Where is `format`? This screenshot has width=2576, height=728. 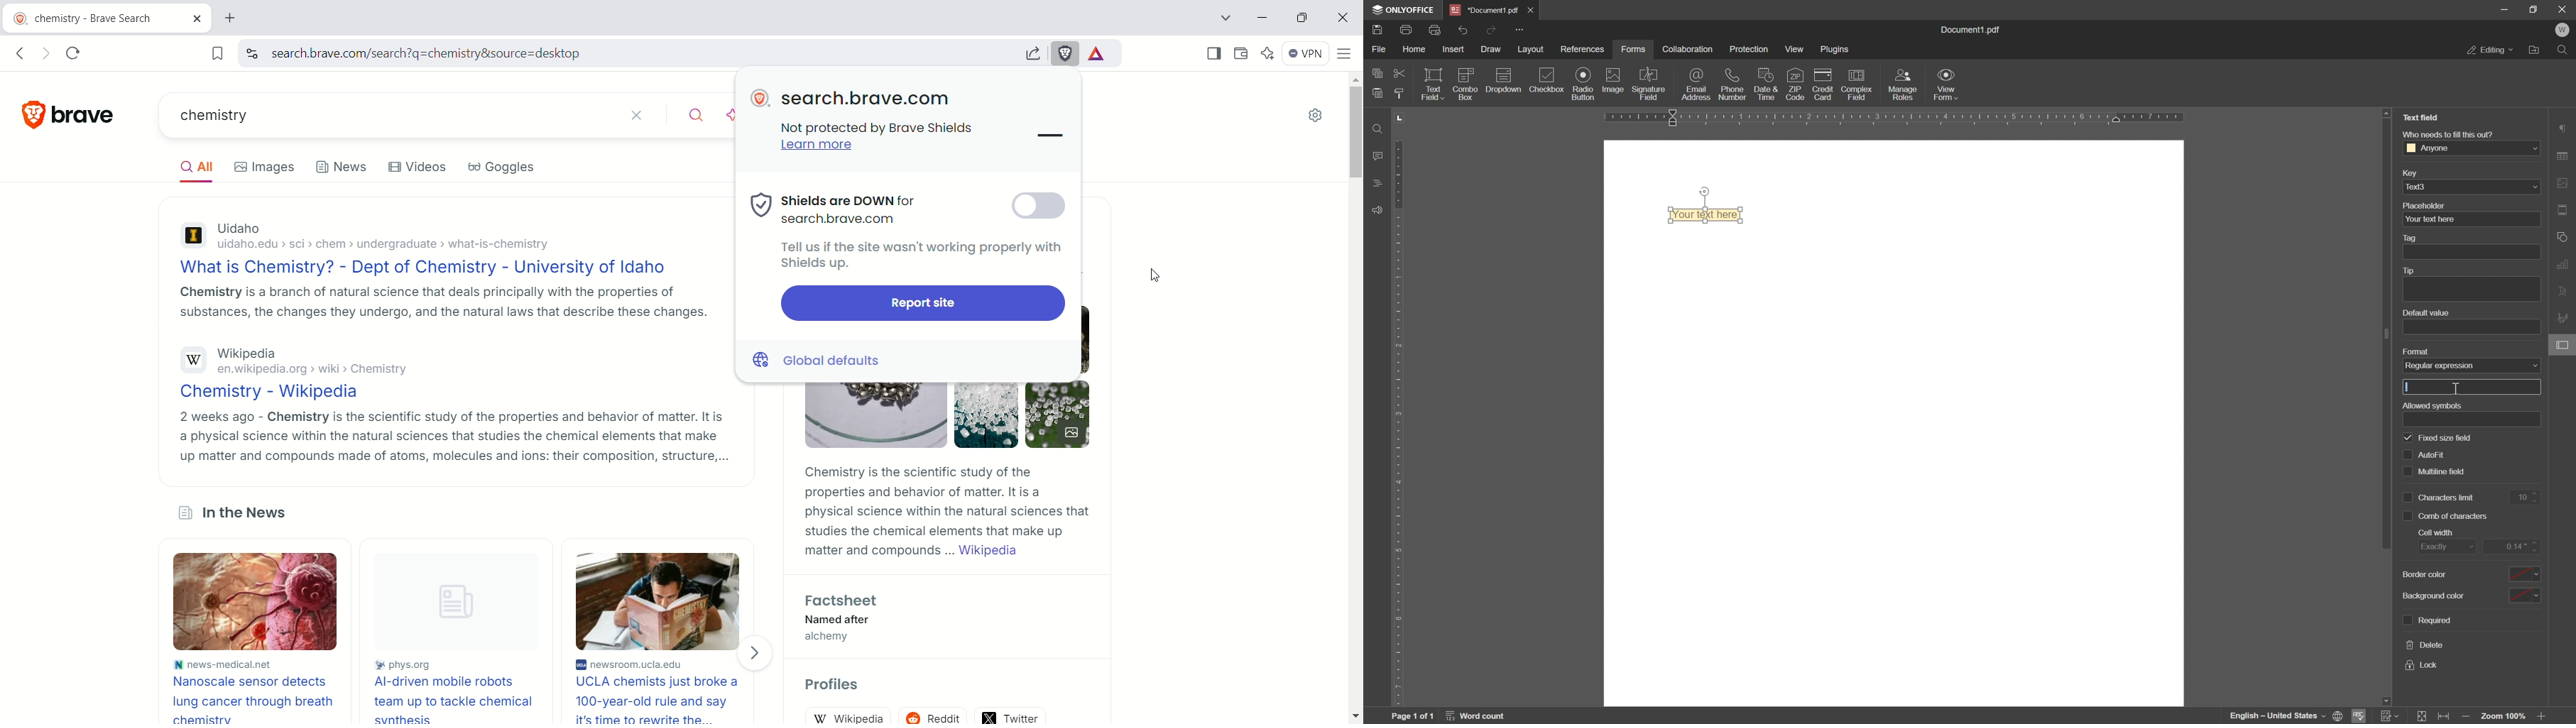 format is located at coordinates (2415, 350).